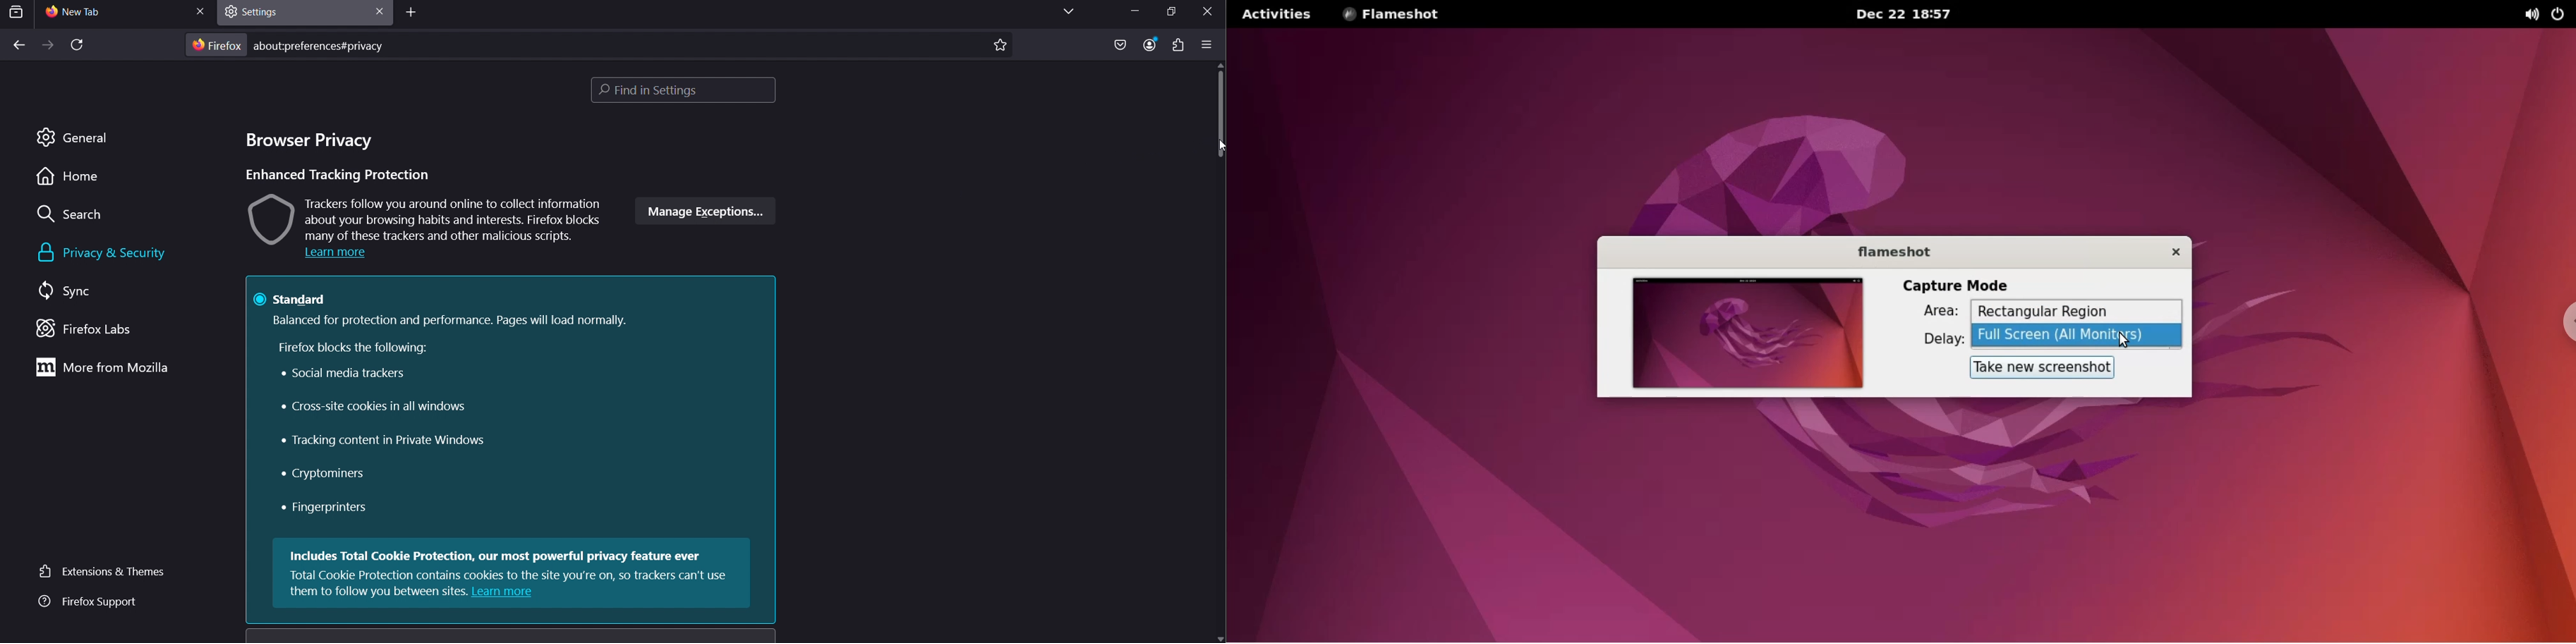 This screenshot has width=2576, height=644. What do you see at coordinates (375, 595) in the screenshot?
I see `them to follow you between sites` at bounding box center [375, 595].